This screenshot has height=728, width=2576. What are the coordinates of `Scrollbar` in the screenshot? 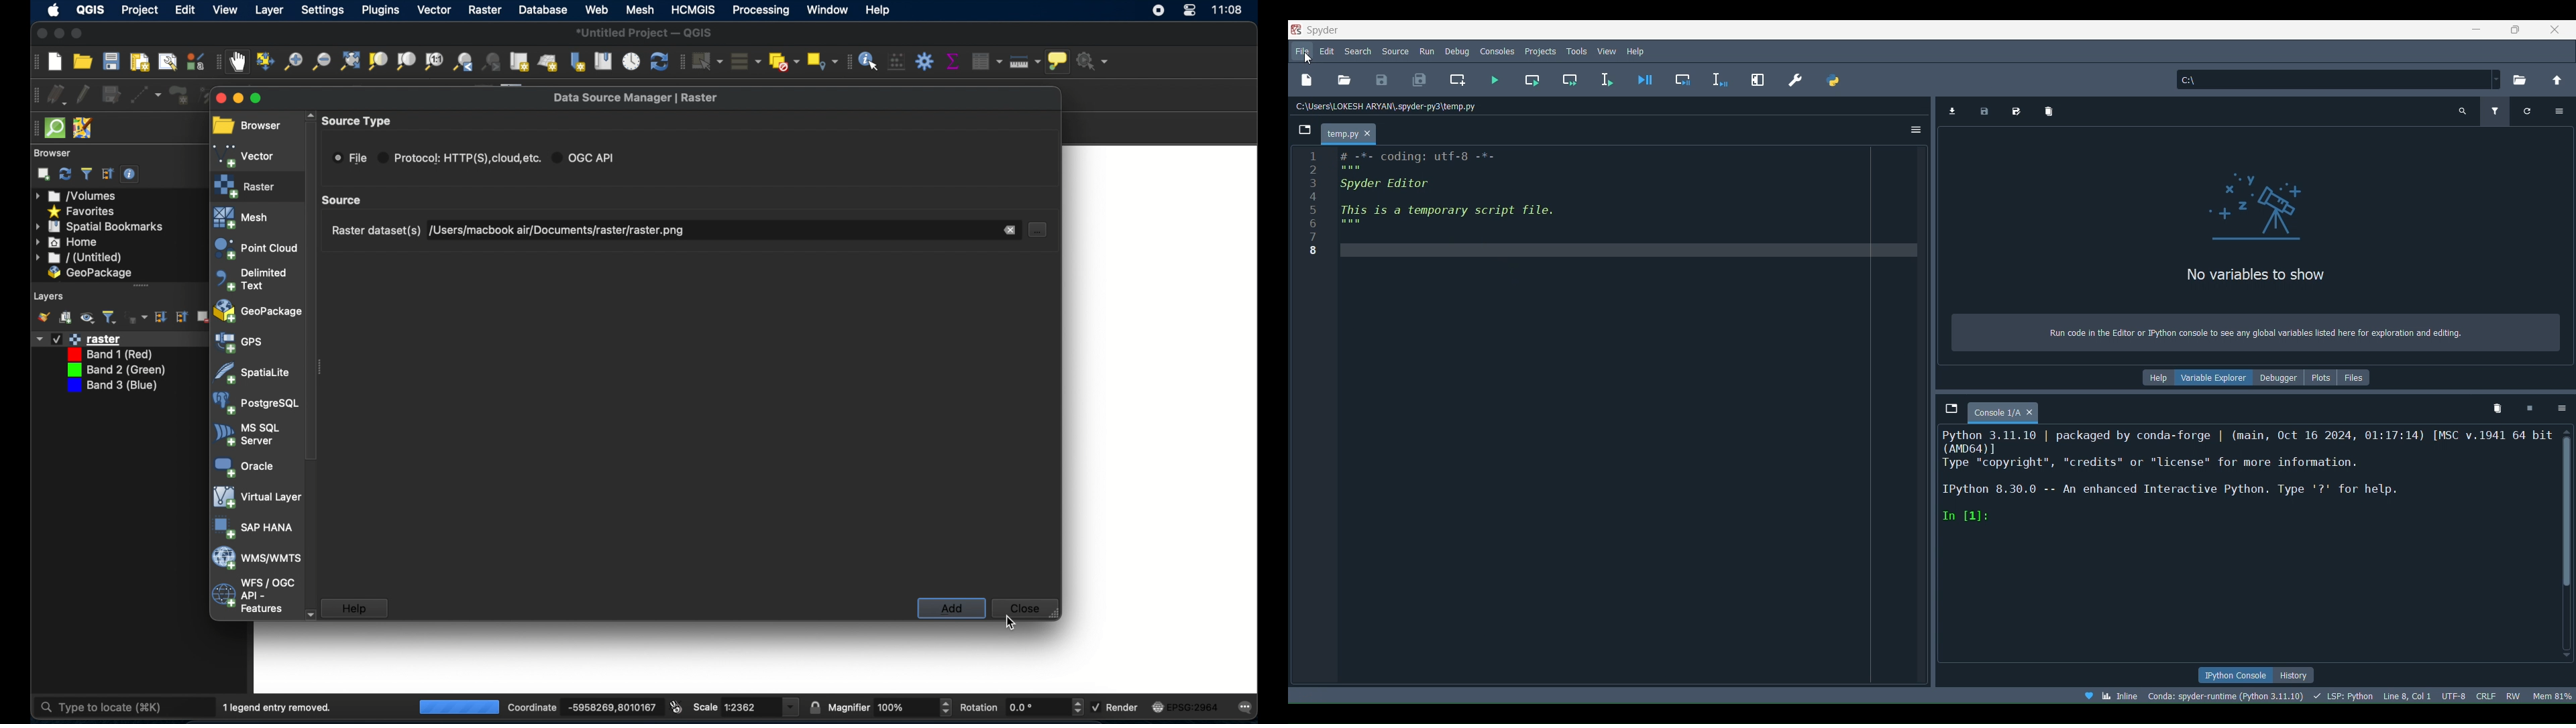 It's located at (2568, 505).